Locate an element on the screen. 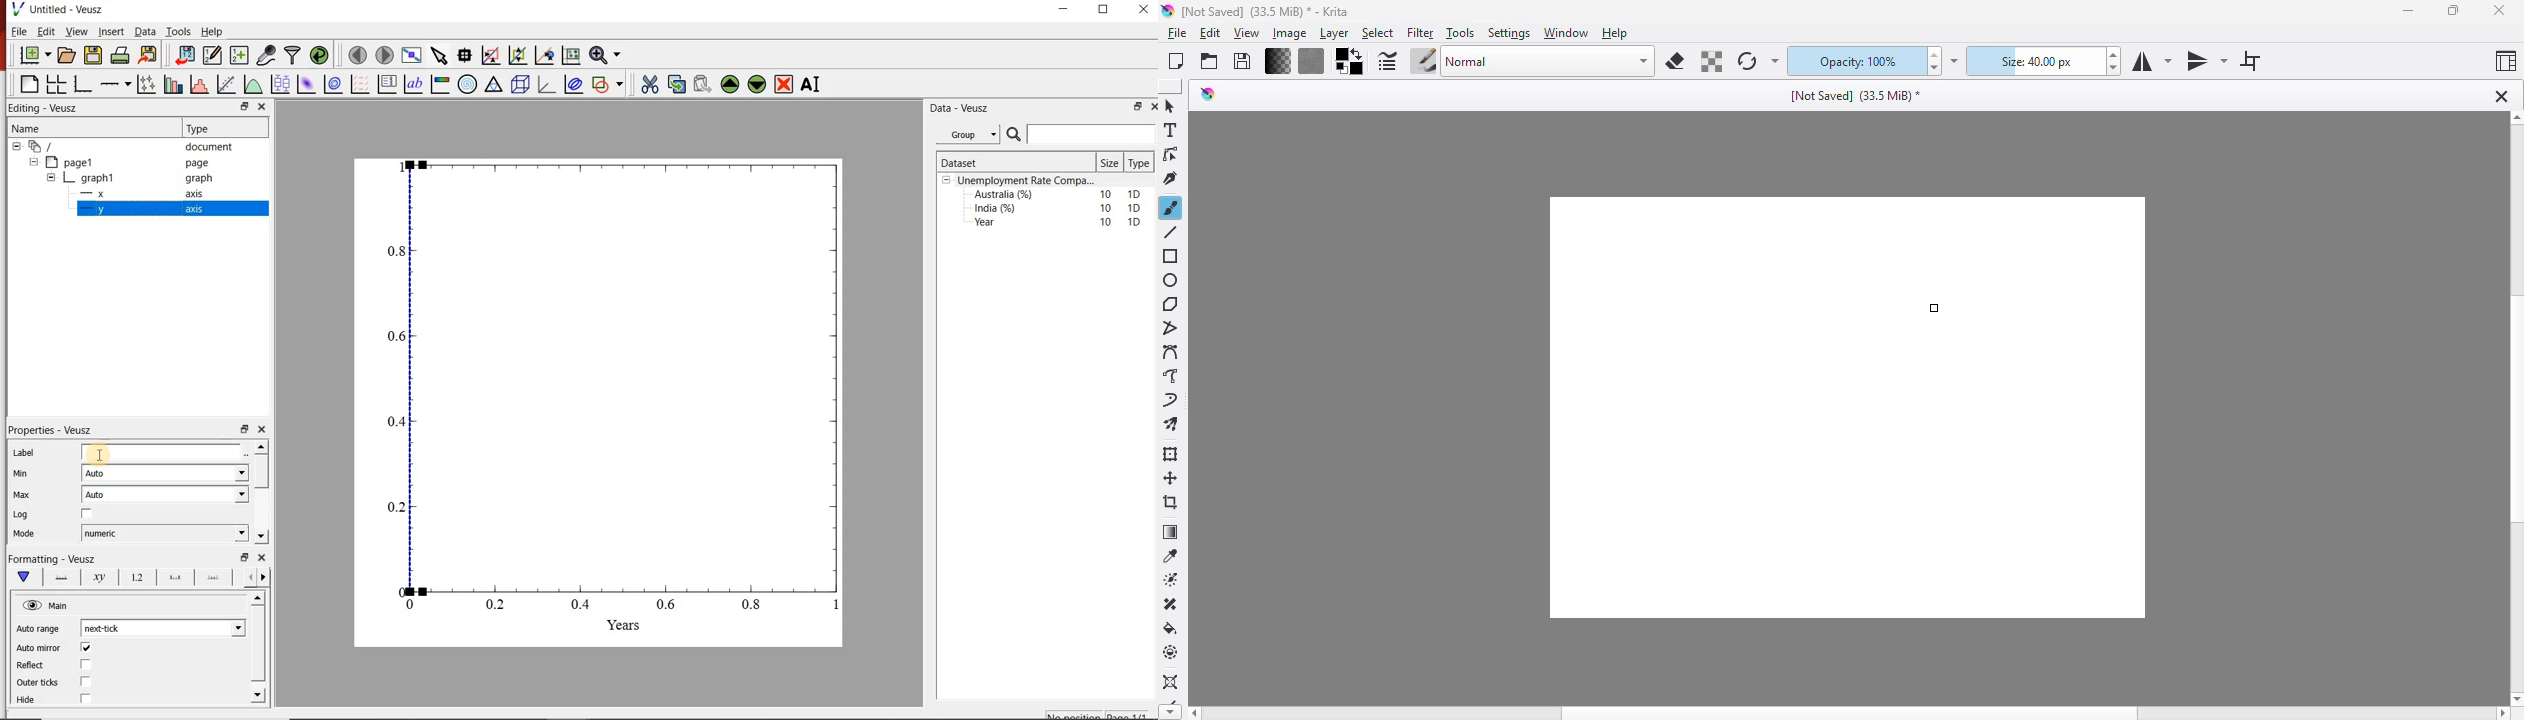 The image size is (2548, 728). reload datasets is located at coordinates (320, 54).